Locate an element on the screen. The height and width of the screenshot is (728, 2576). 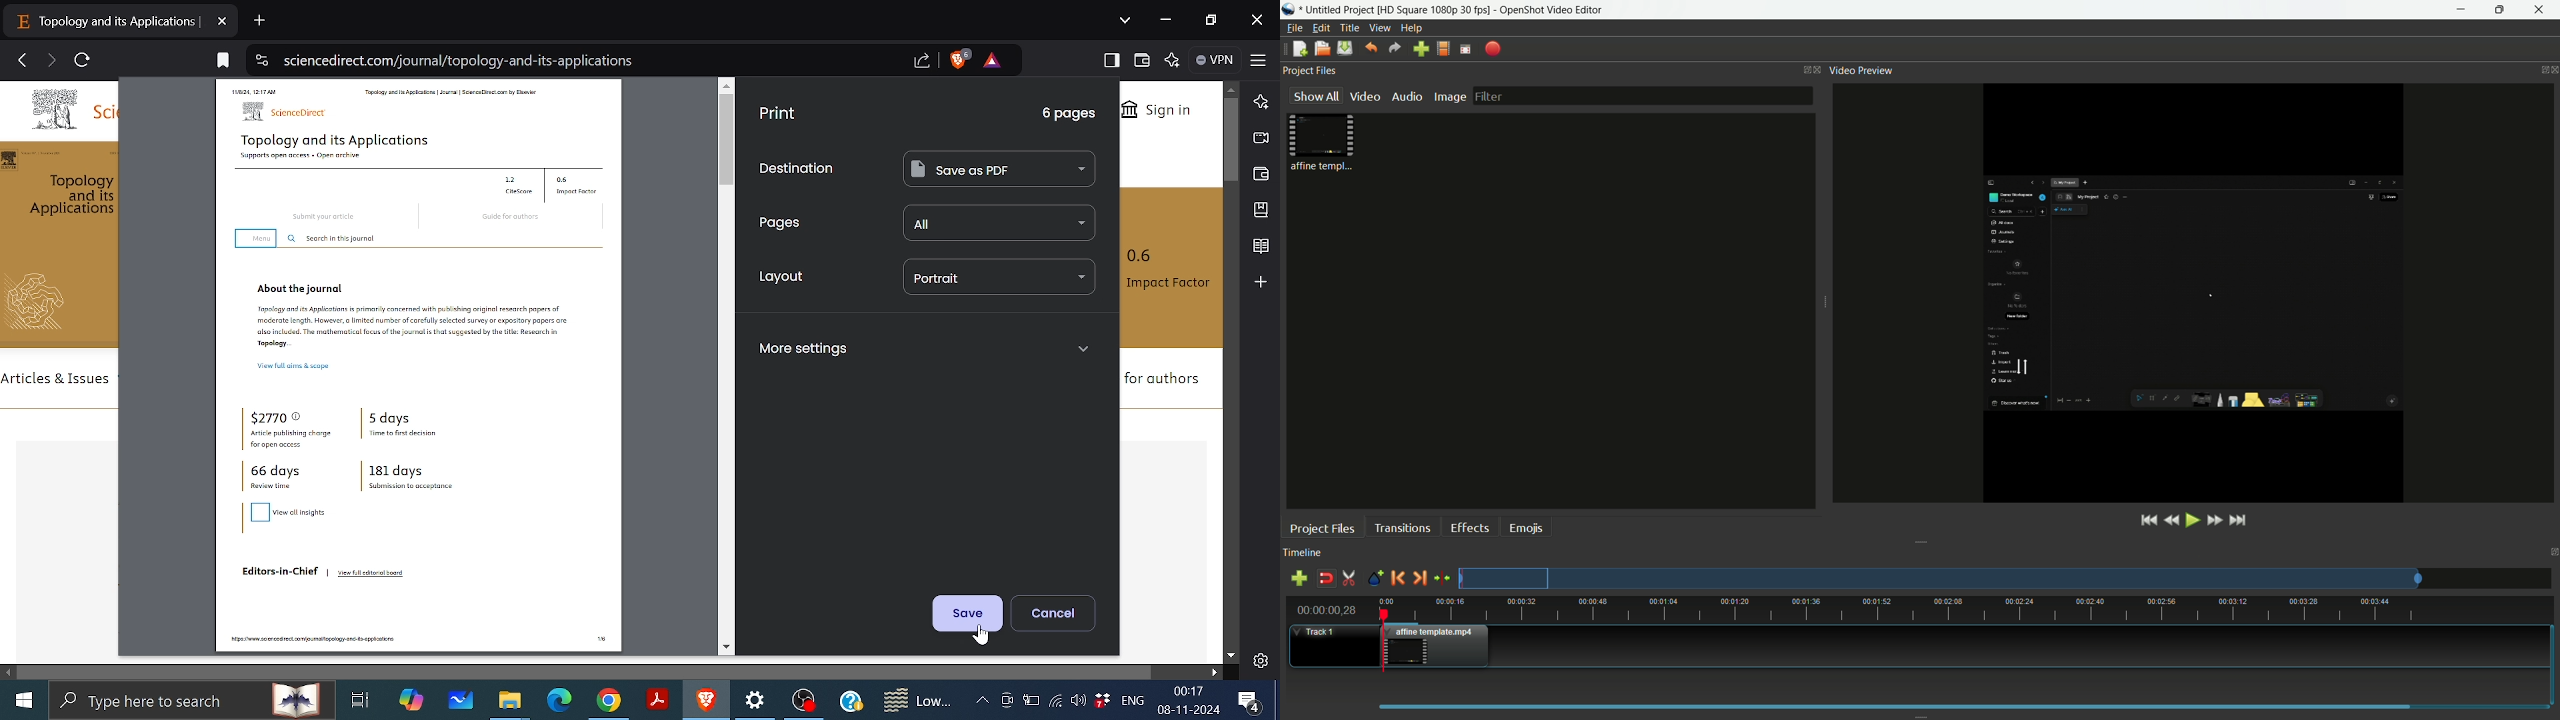
effects is located at coordinates (1472, 527).